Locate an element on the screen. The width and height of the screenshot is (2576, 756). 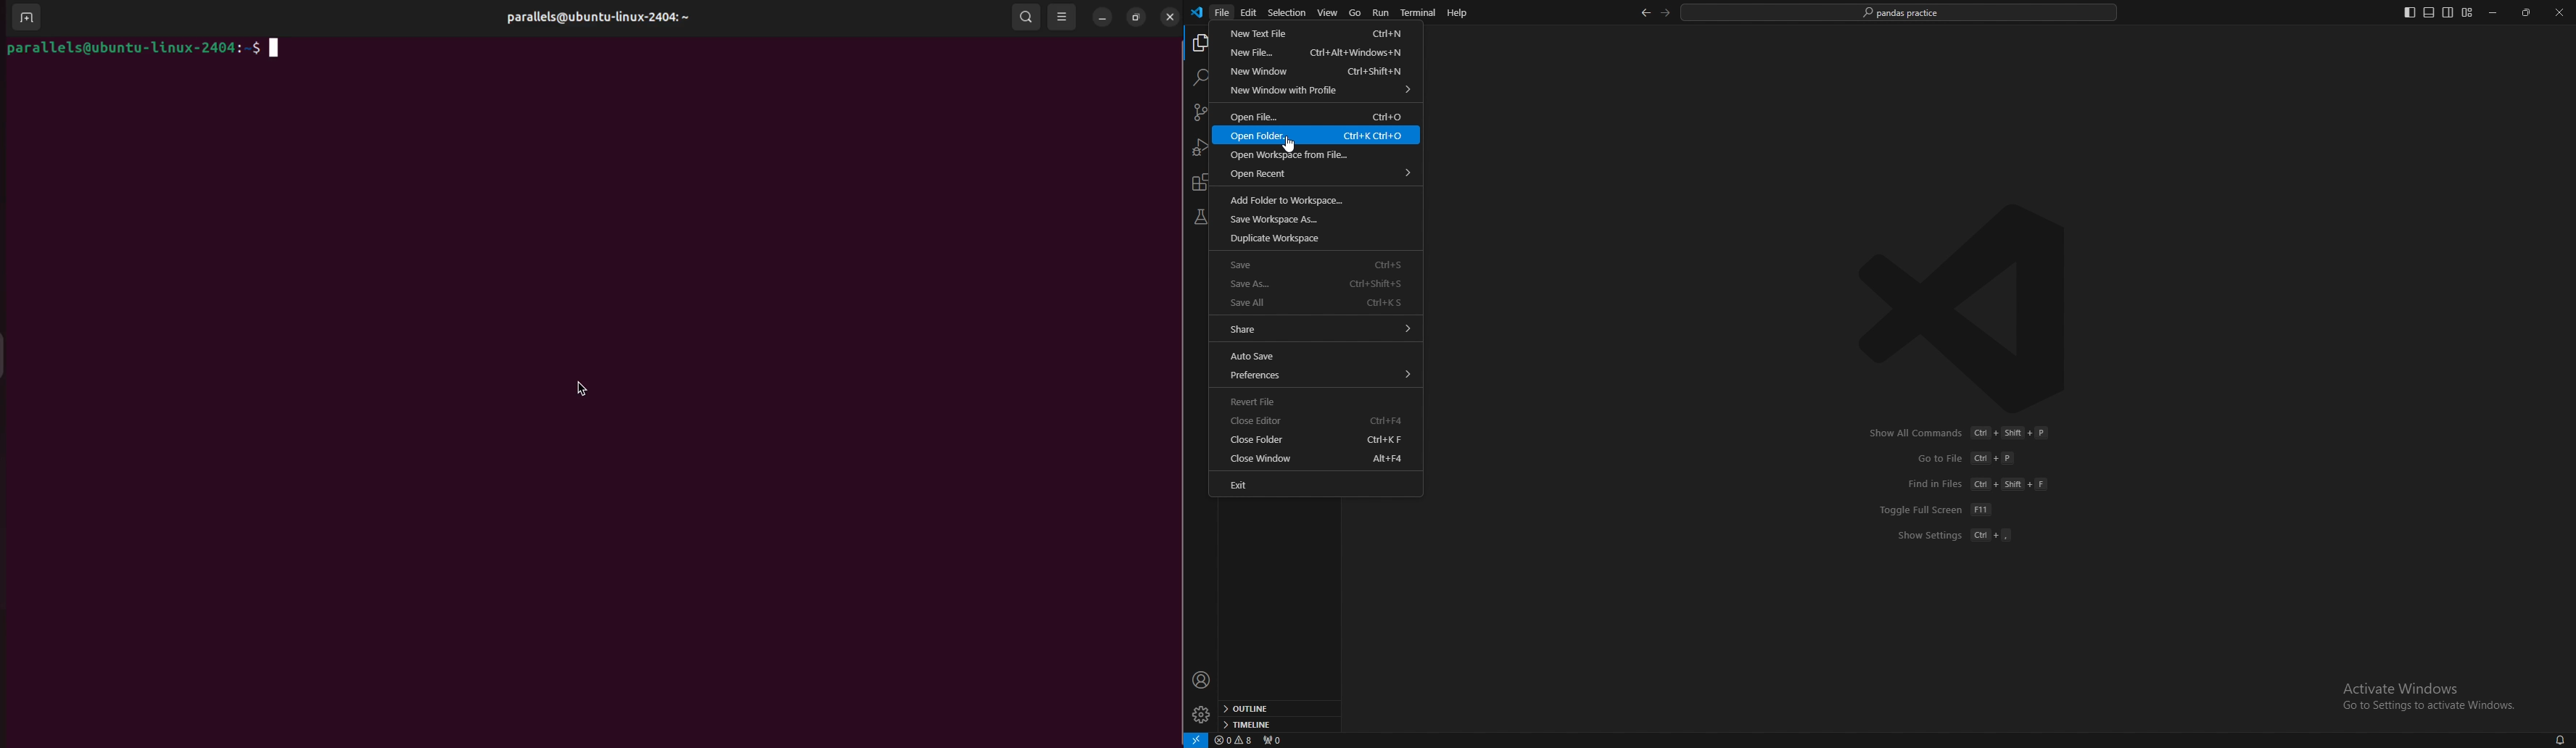
close editor is located at coordinates (1316, 422).